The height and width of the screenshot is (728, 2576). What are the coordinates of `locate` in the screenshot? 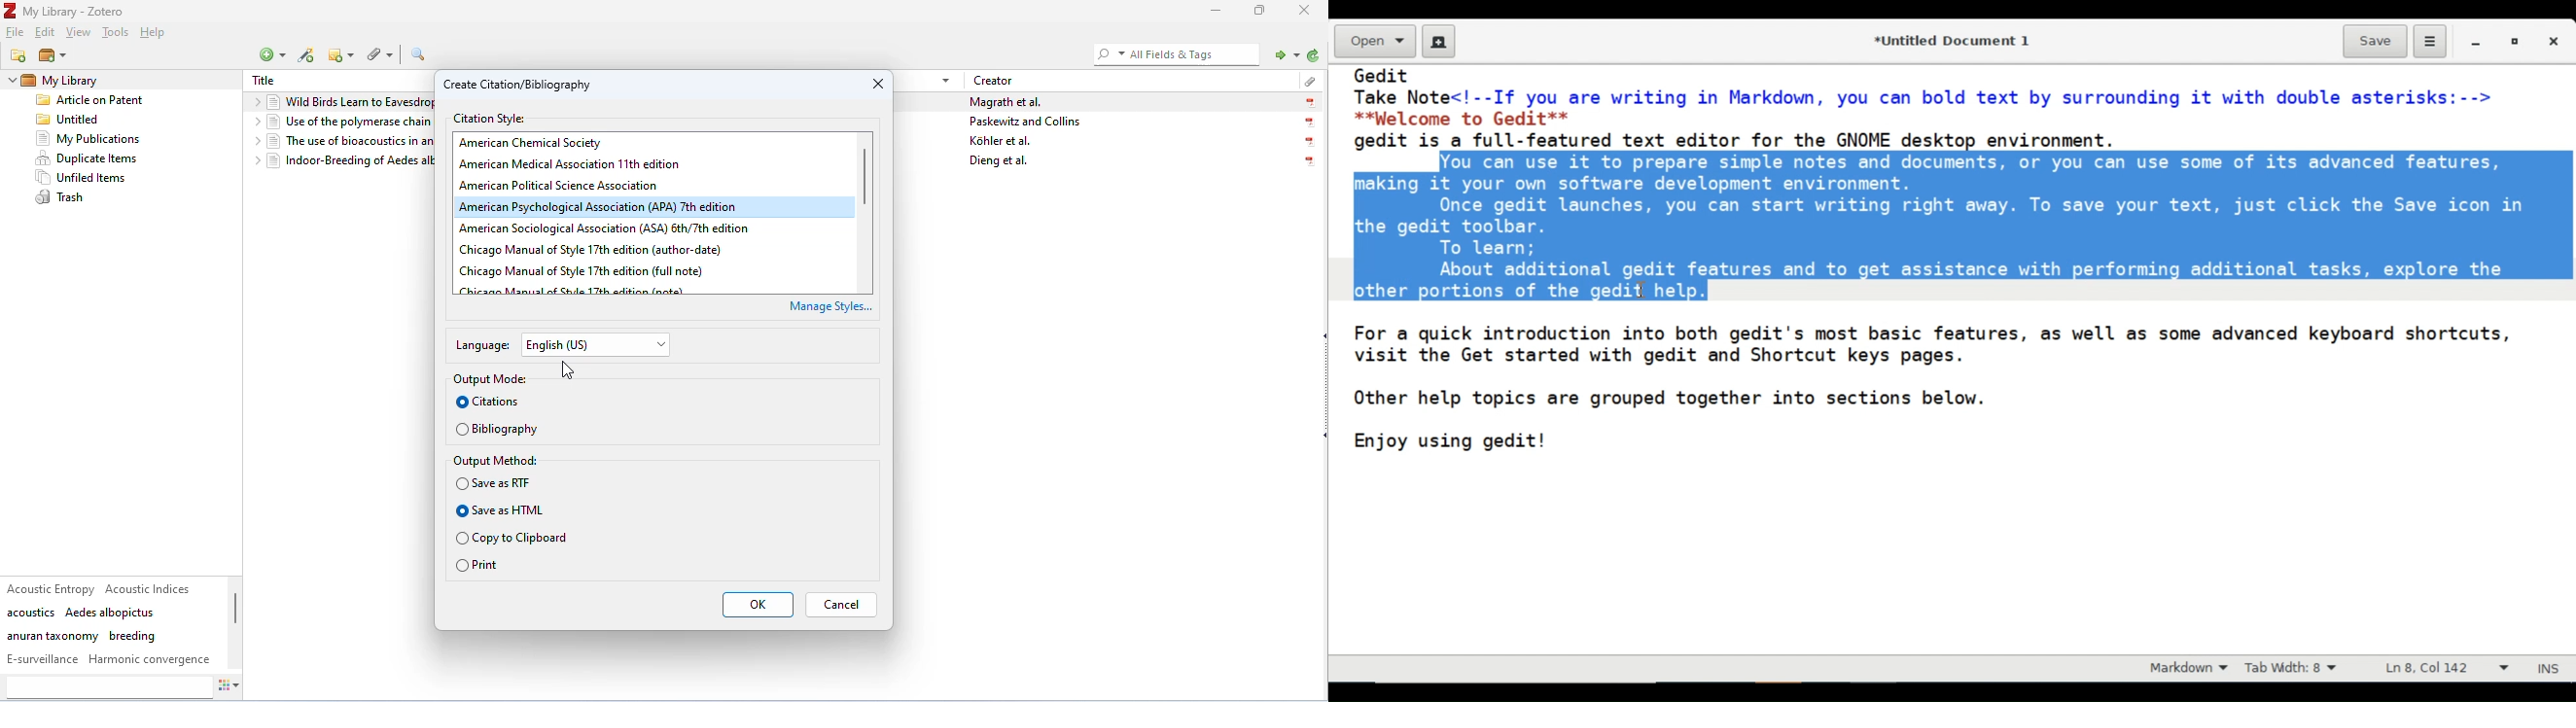 It's located at (1283, 53).